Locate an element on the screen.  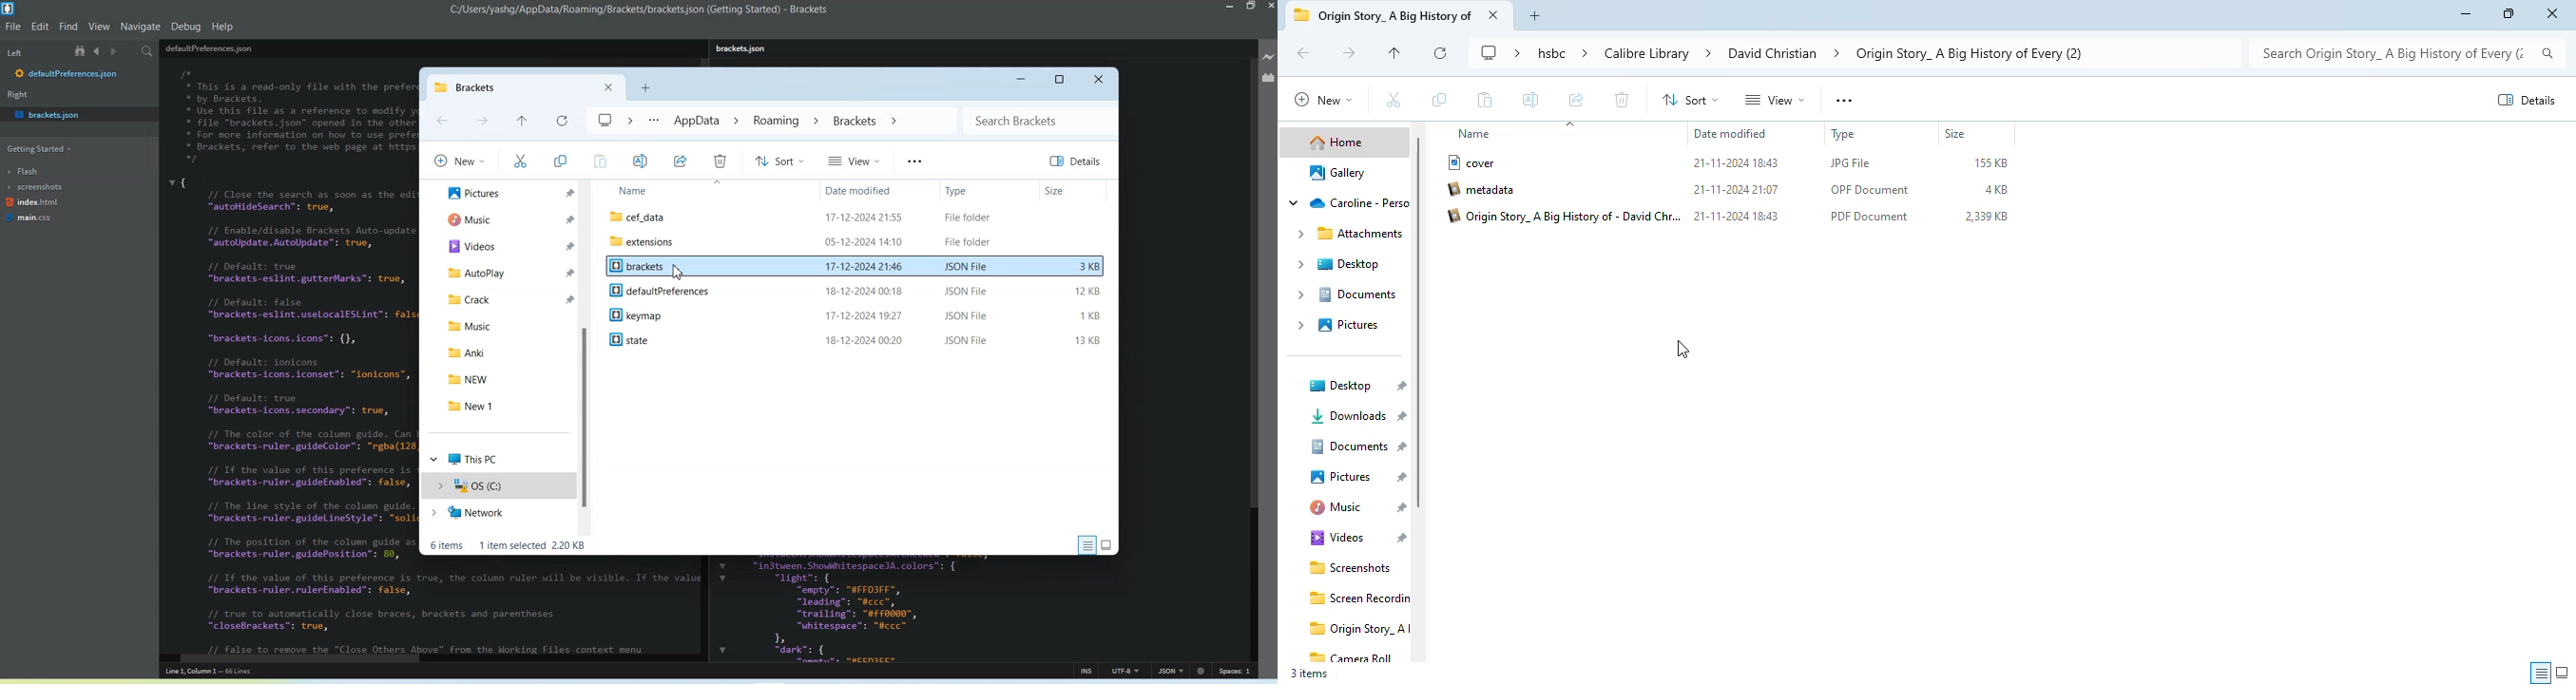
book folder is located at coordinates (1357, 629).